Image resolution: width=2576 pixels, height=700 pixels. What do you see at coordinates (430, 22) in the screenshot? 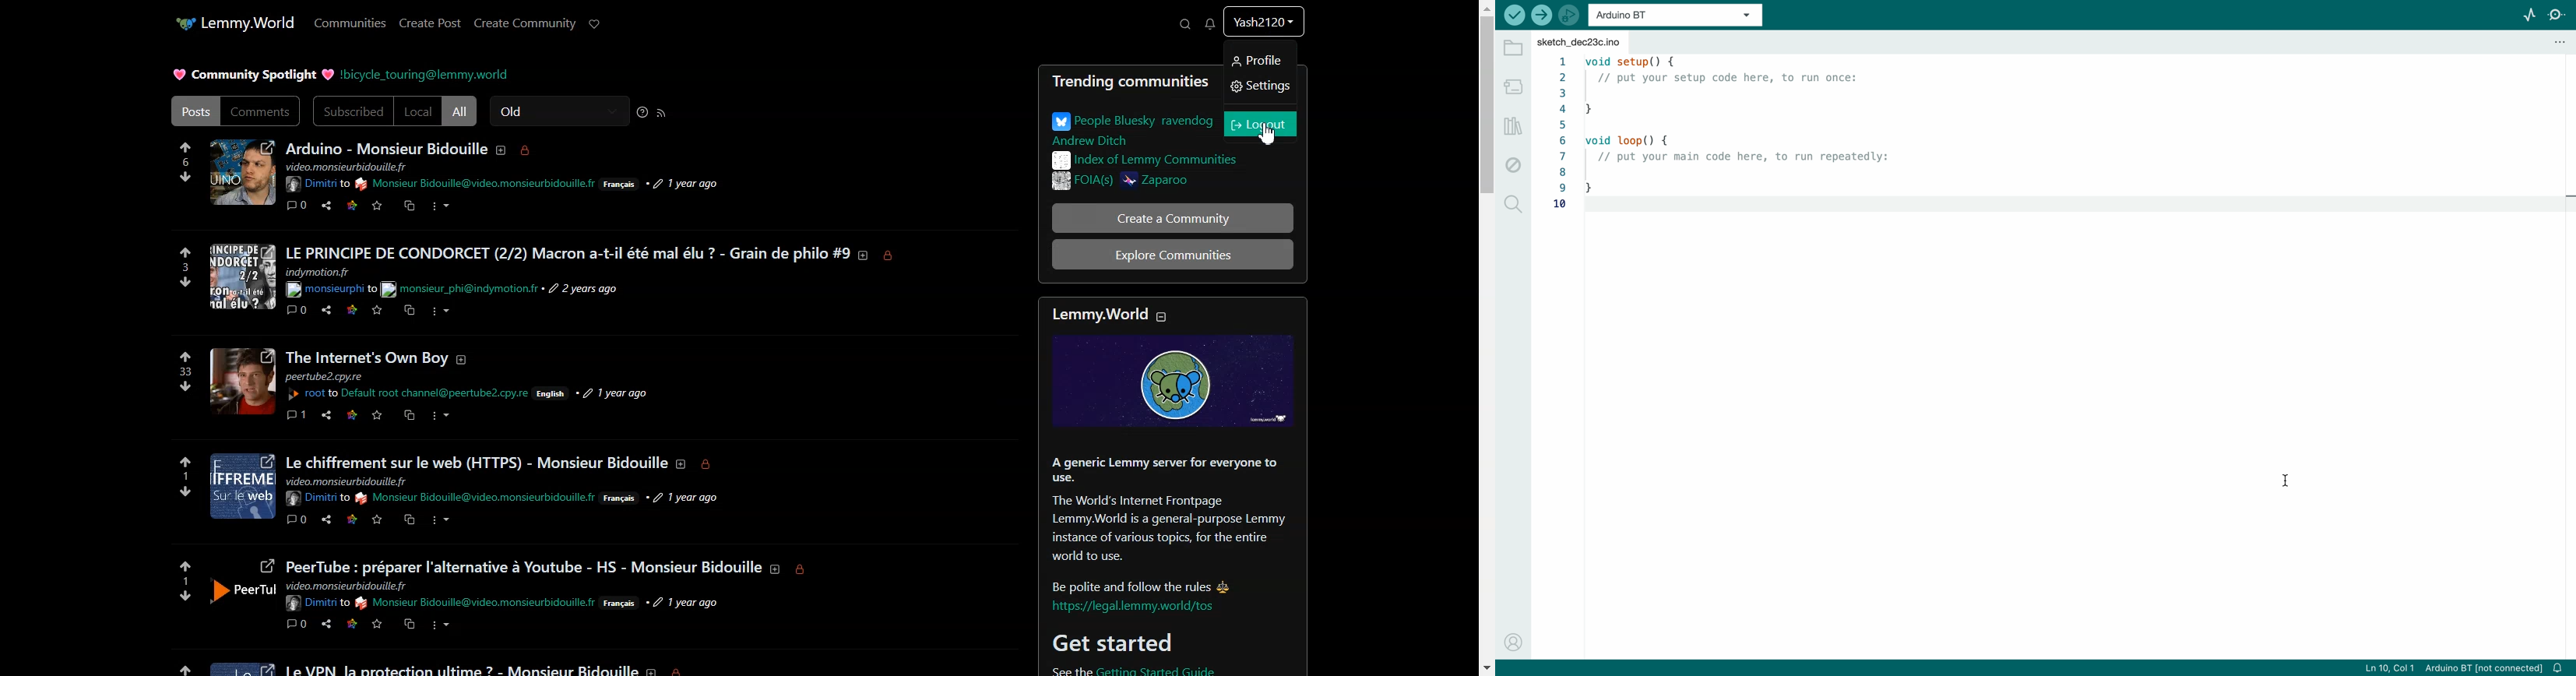
I see `Create Post` at bounding box center [430, 22].